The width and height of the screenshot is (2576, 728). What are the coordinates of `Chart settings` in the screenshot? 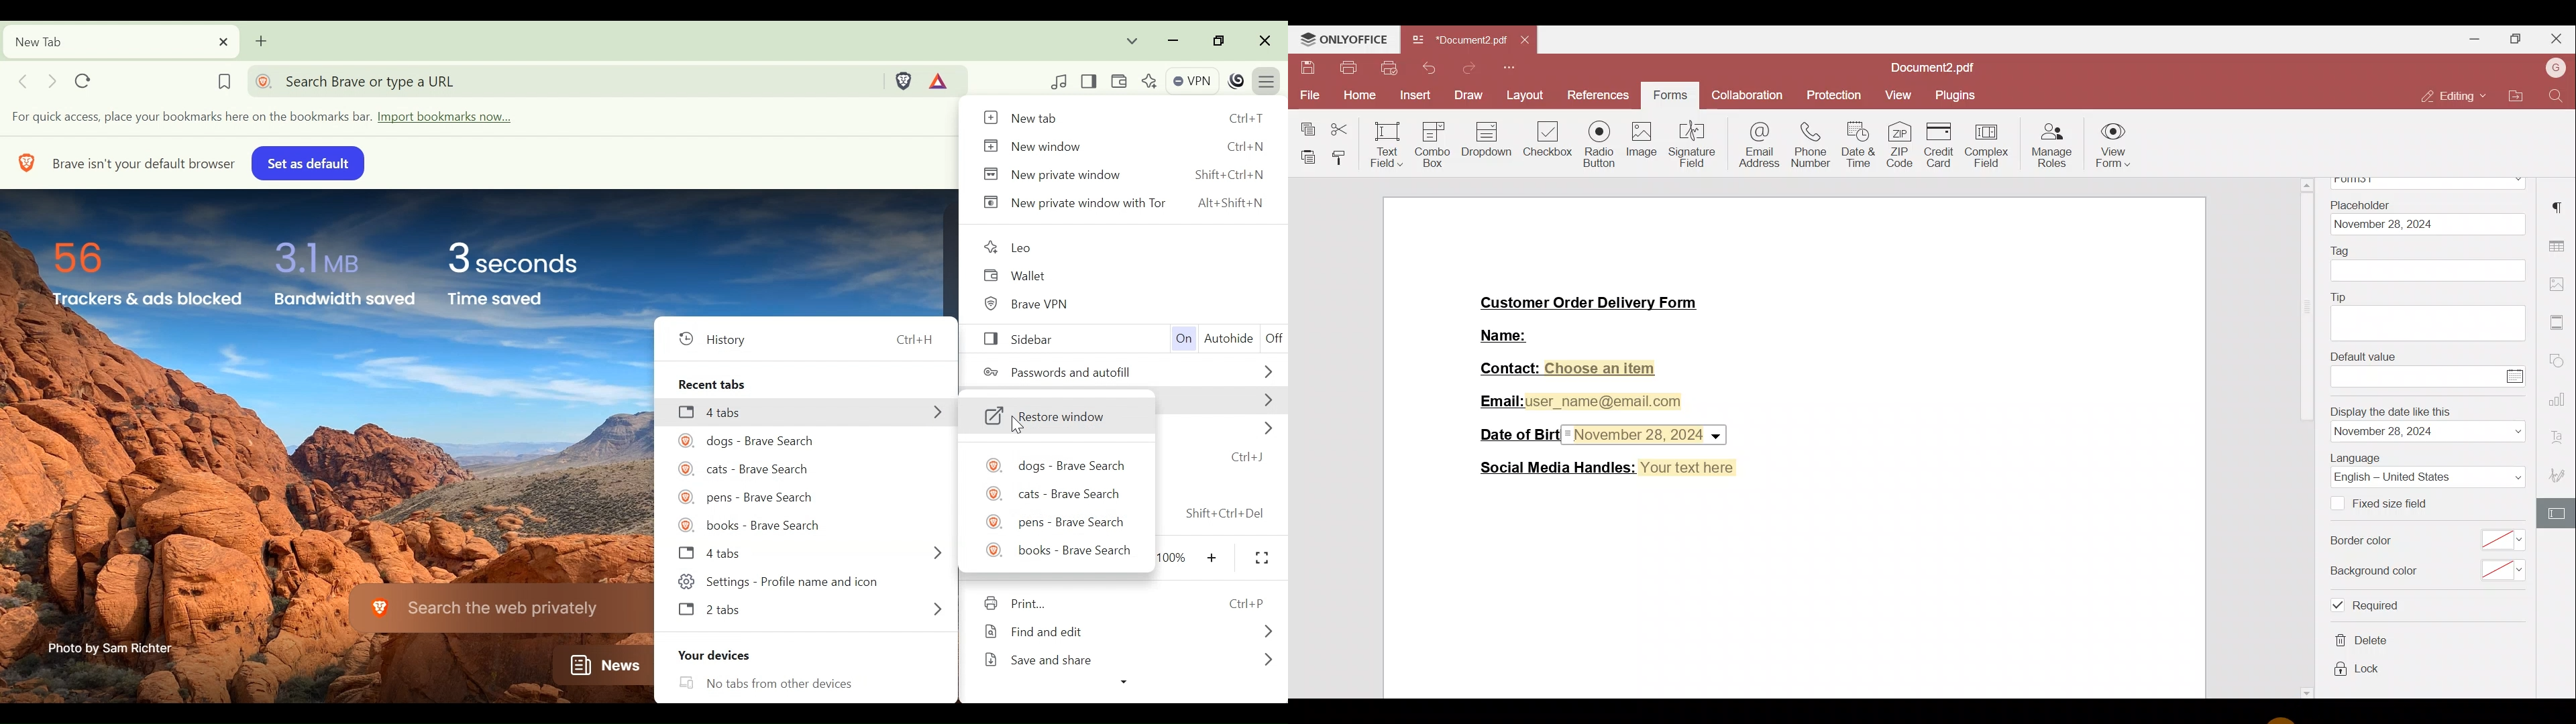 It's located at (2560, 404).